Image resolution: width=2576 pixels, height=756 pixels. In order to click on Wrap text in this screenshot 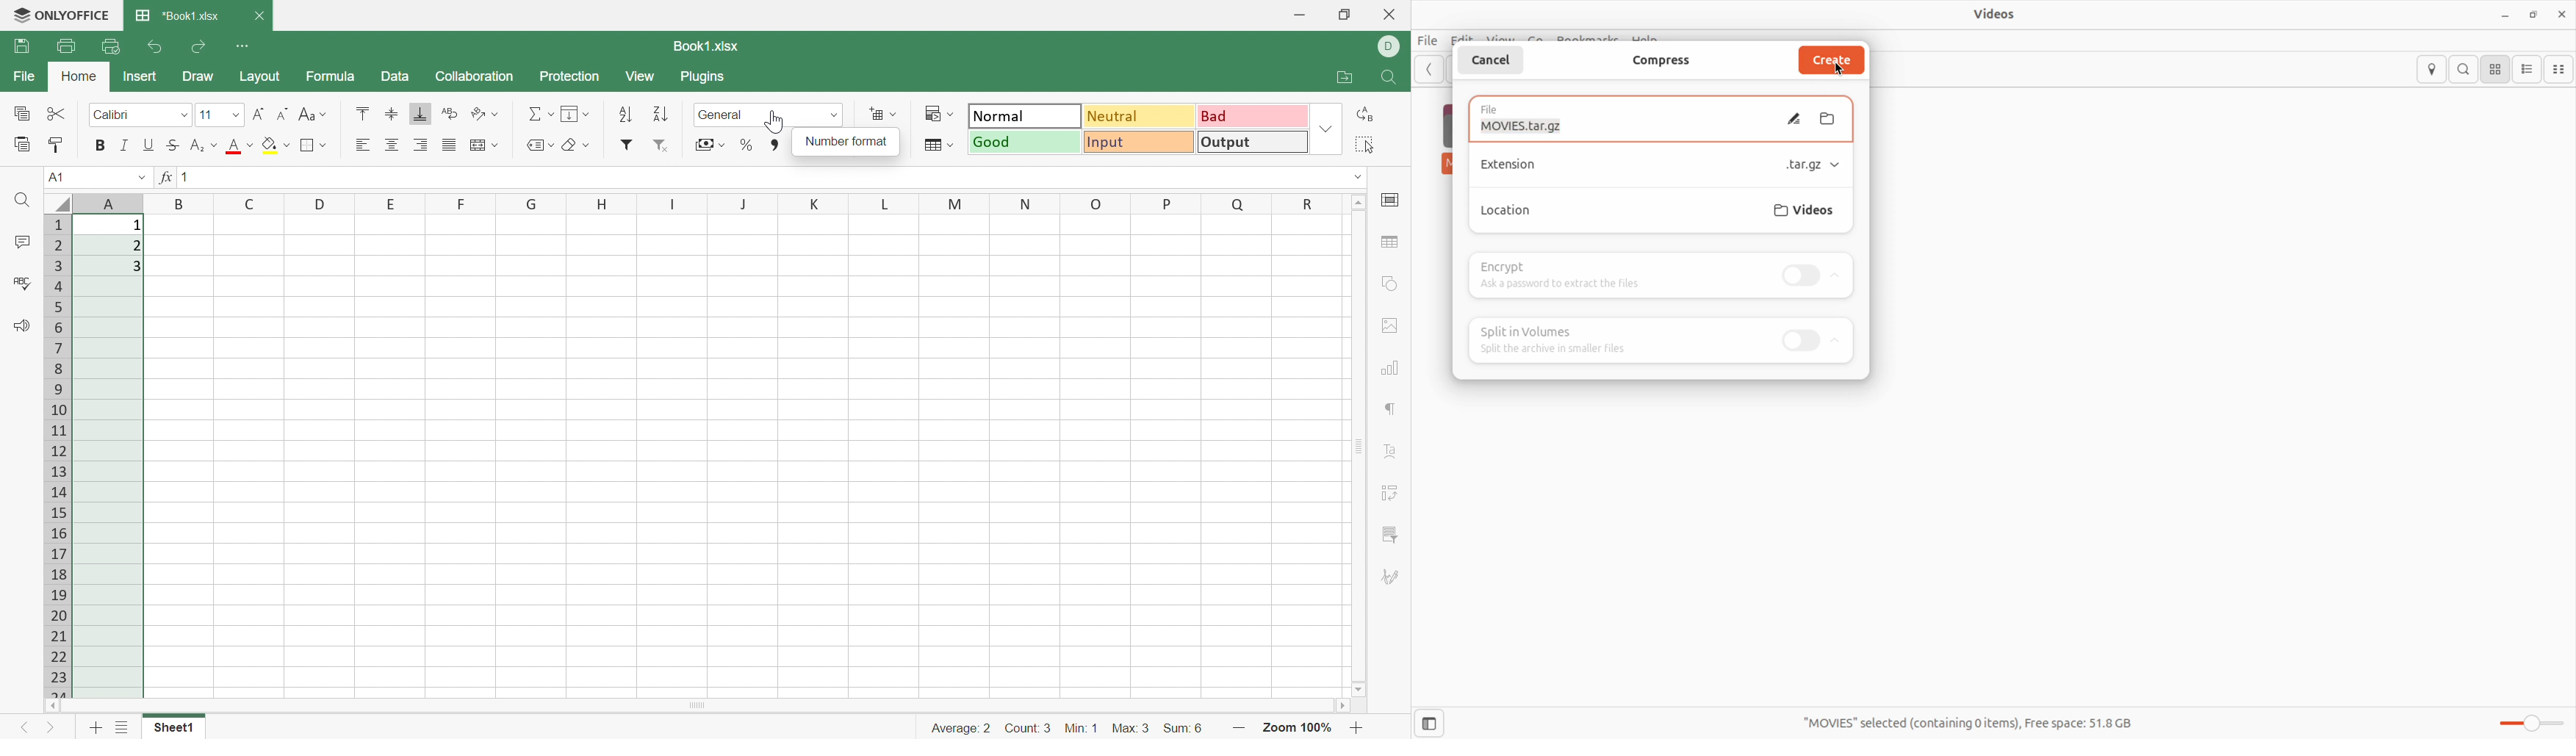, I will do `click(486, 147)`.